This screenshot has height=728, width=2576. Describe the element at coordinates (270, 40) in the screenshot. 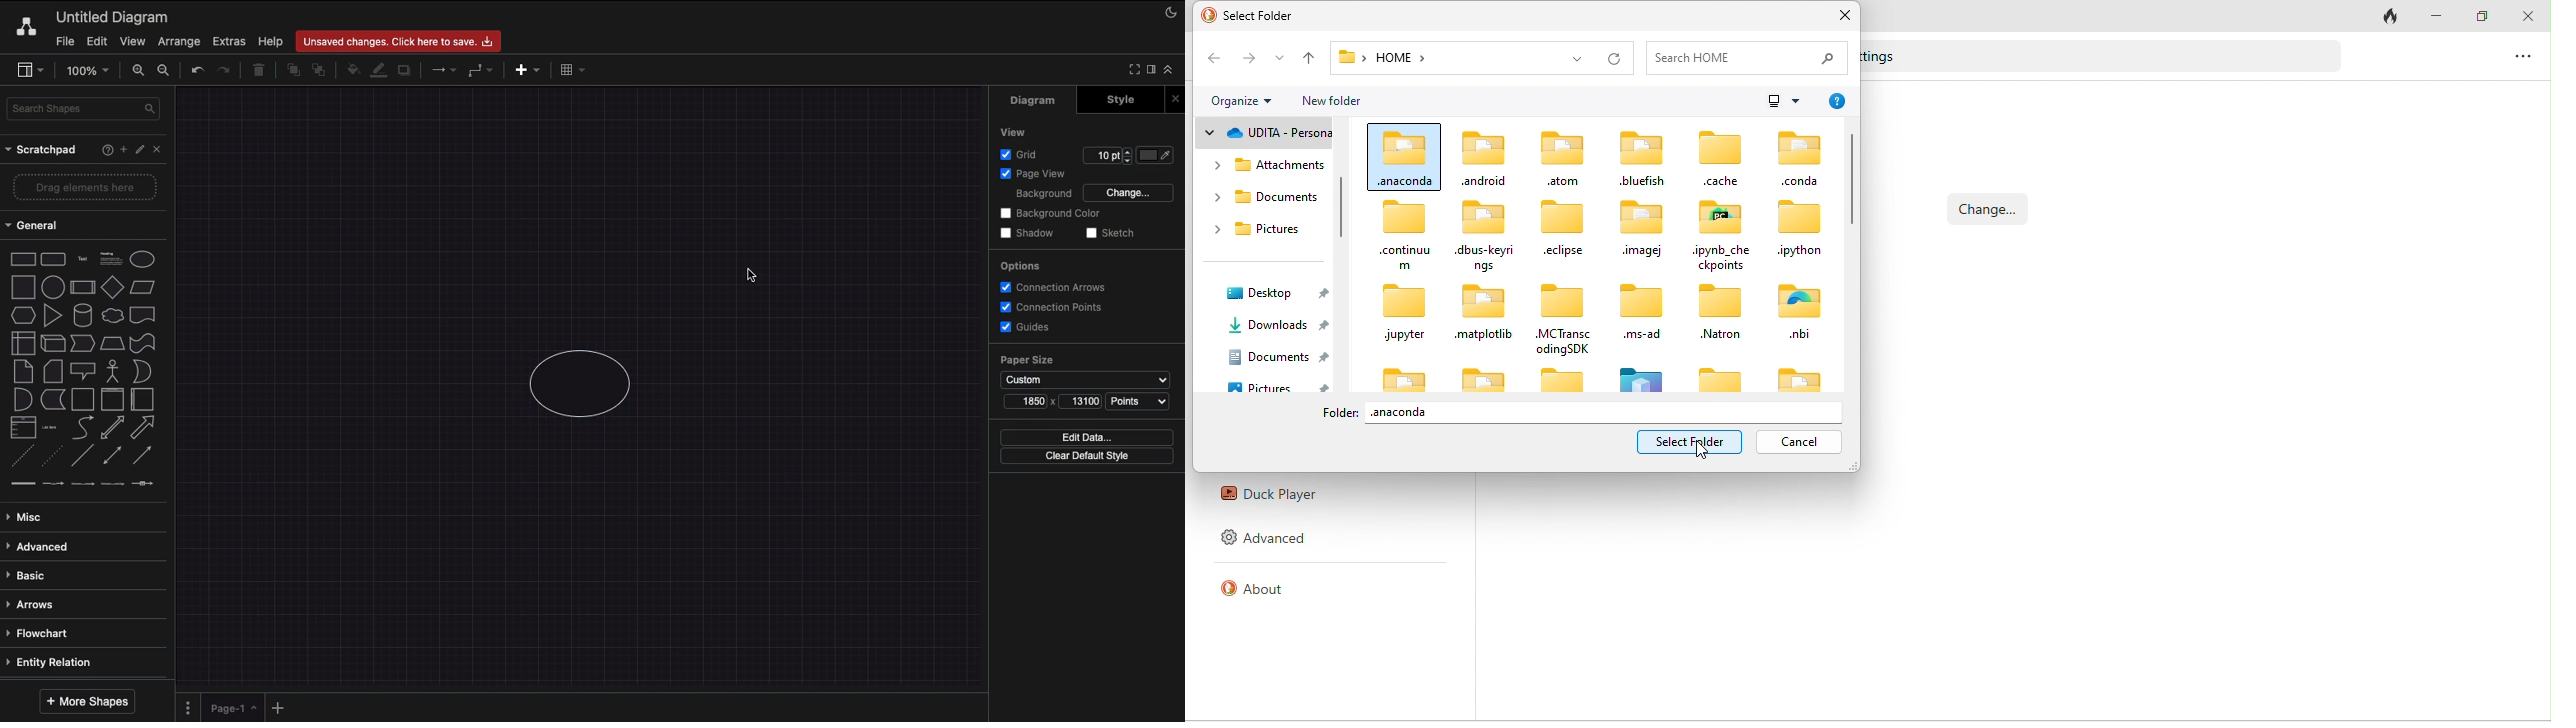

I see `Help` at that location.